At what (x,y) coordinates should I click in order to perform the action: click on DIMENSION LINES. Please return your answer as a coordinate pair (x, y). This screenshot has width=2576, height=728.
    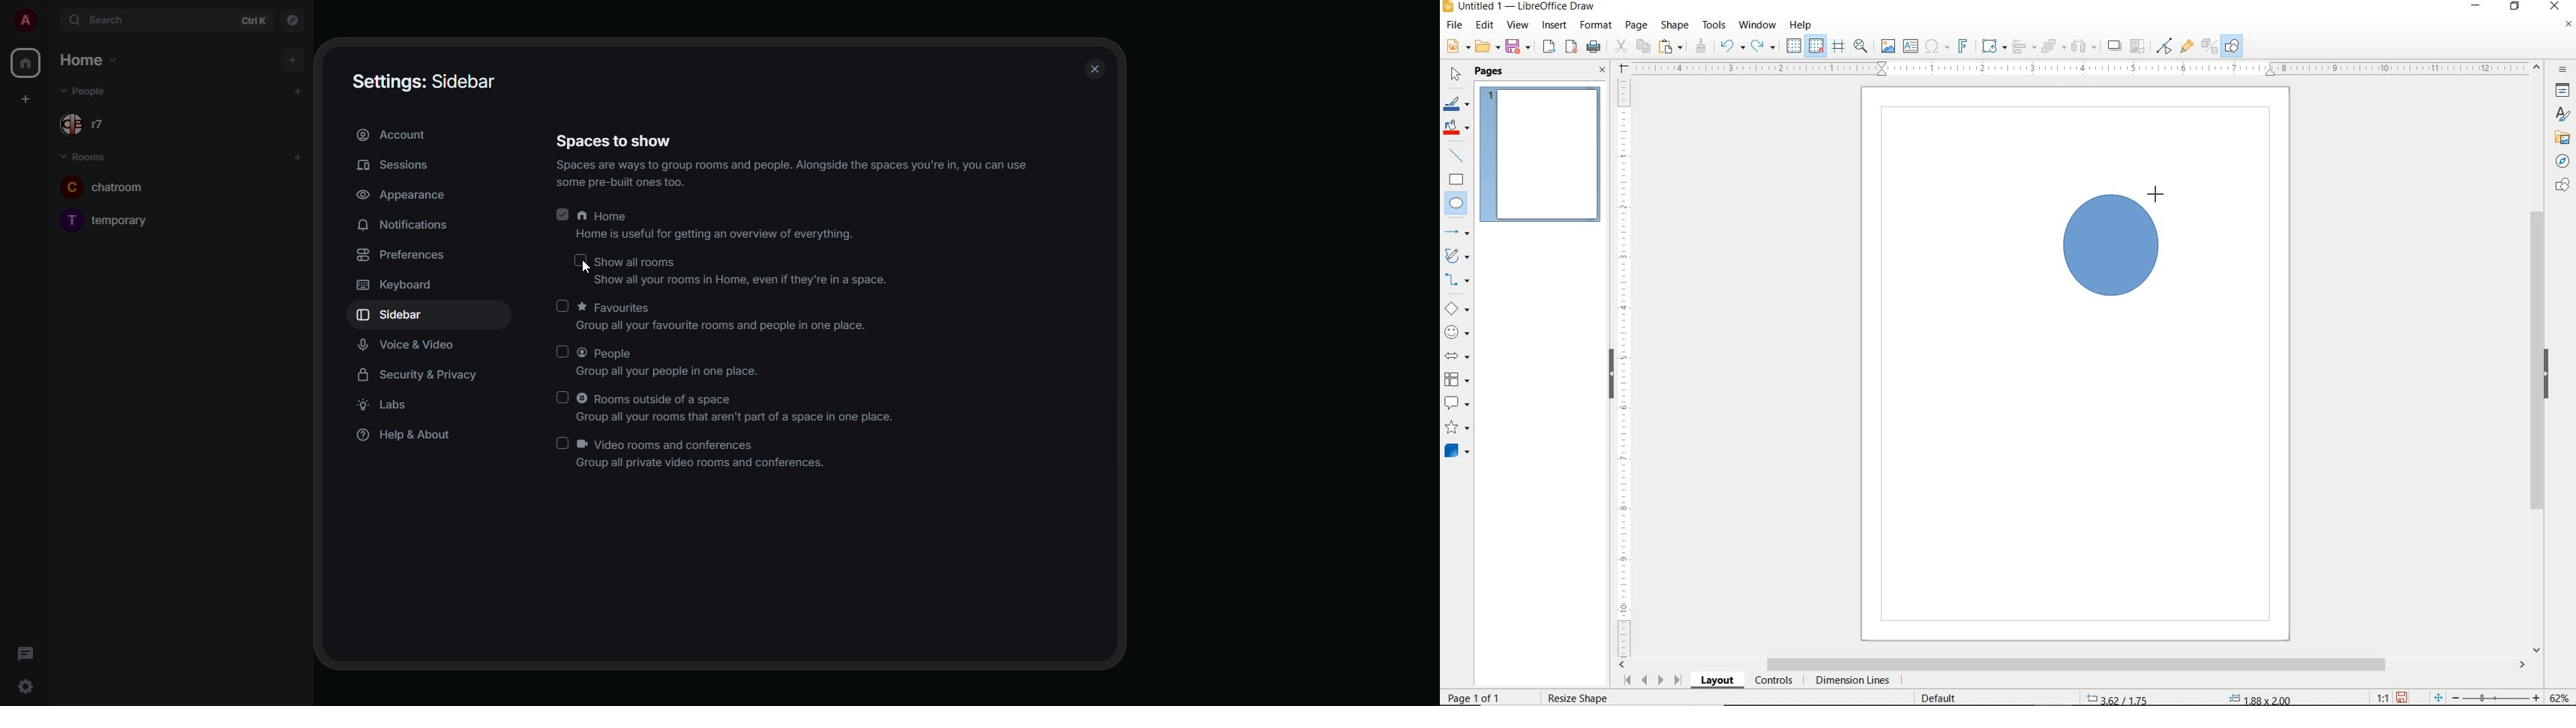
    Looking at the image, I should click on (1851, 682).